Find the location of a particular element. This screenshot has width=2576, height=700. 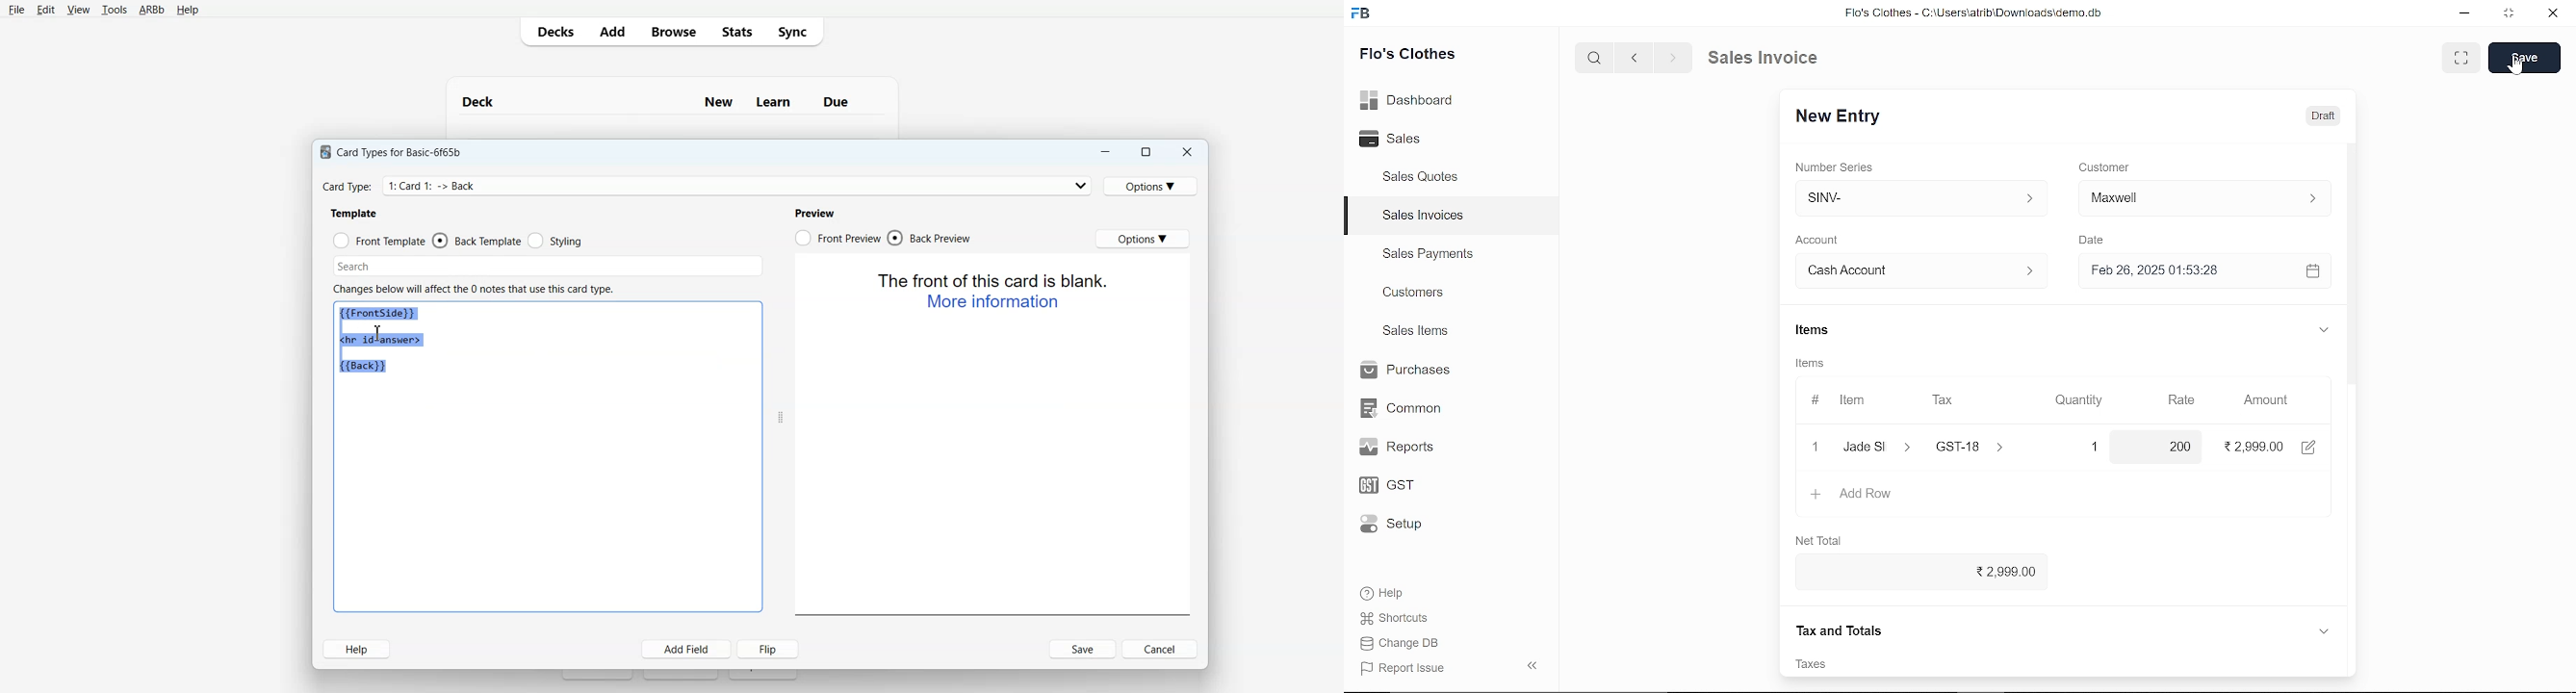

expand is located at coordinates (2324, 629).